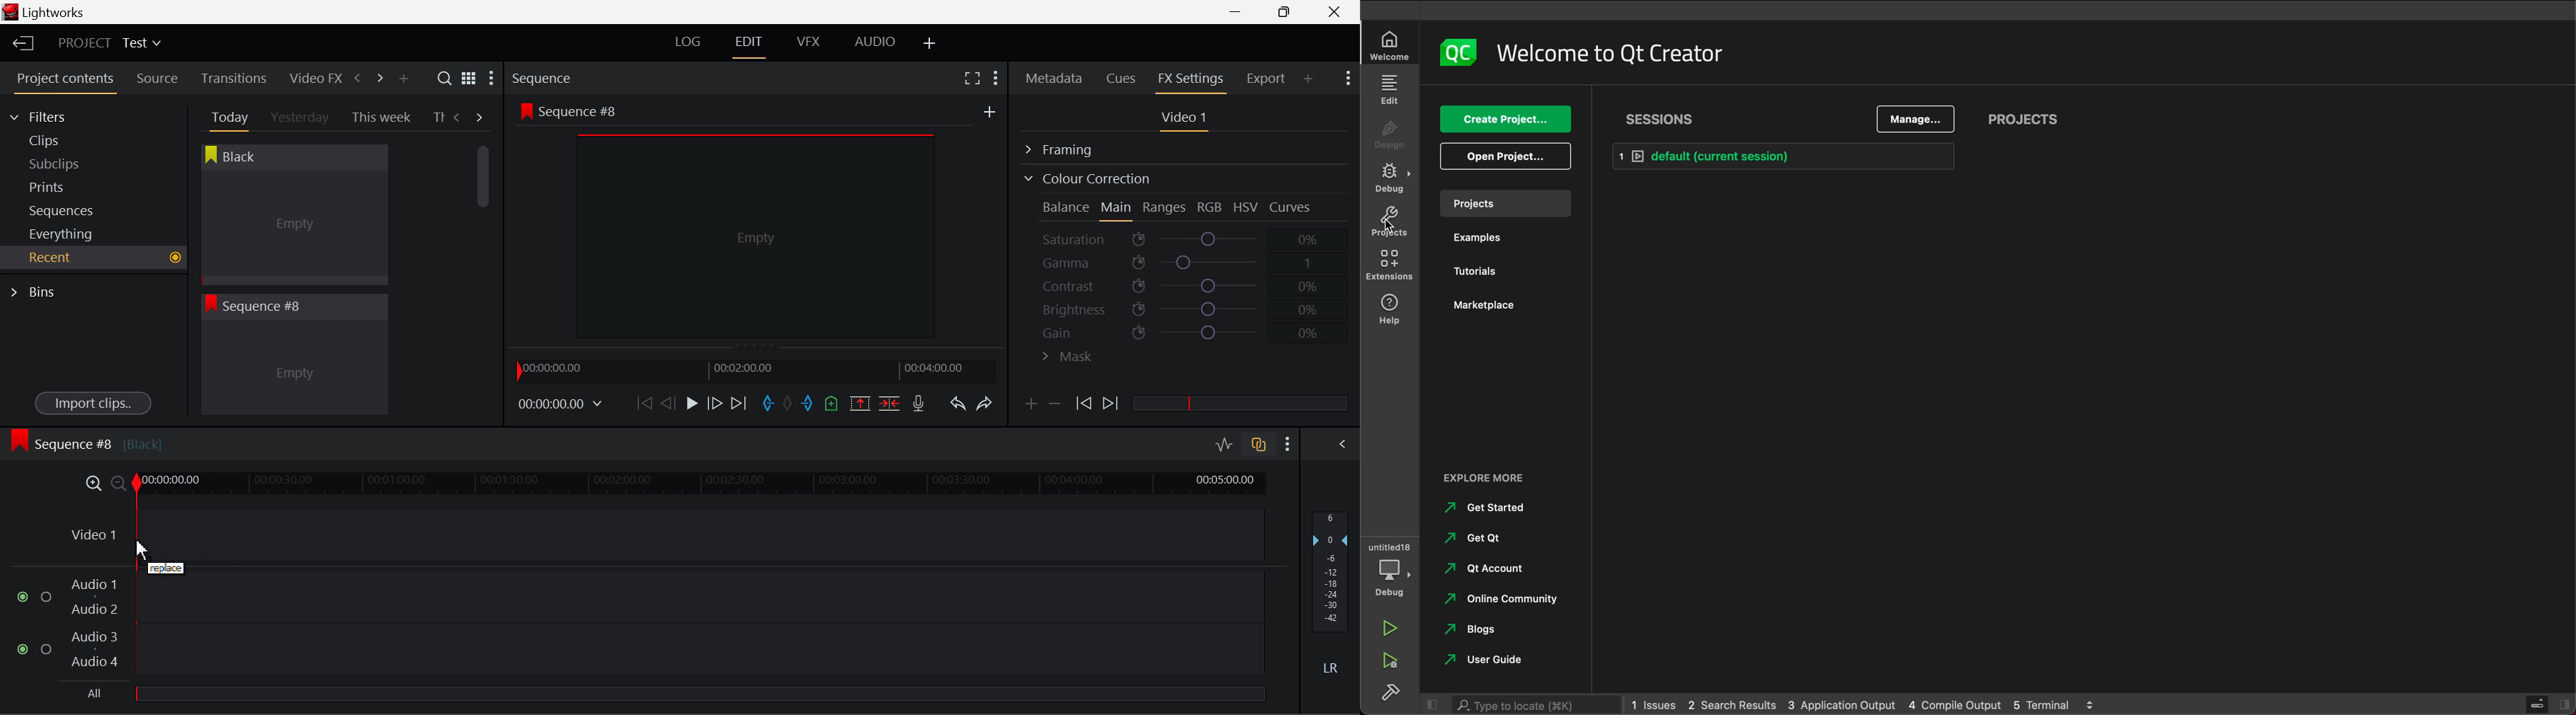 The width and height of the screenshot is (2576, 728). I want to click on DRAG_TO Cursor Position, so click(149, 549).